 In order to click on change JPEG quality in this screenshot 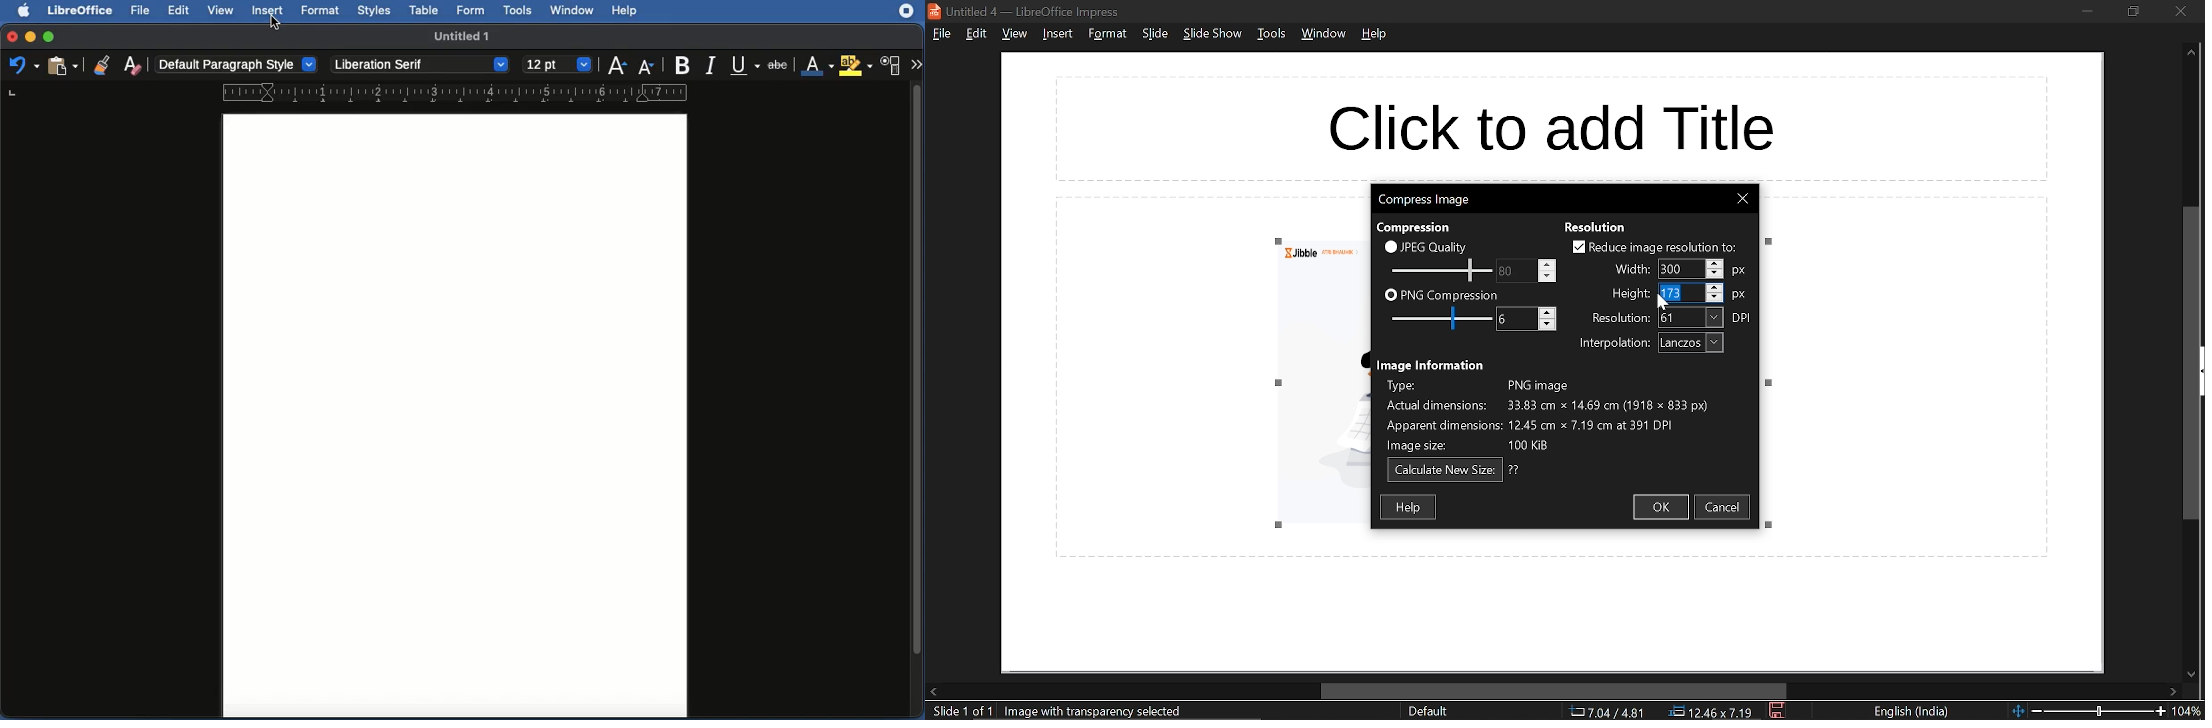, I will do `click(1507, 271)`.